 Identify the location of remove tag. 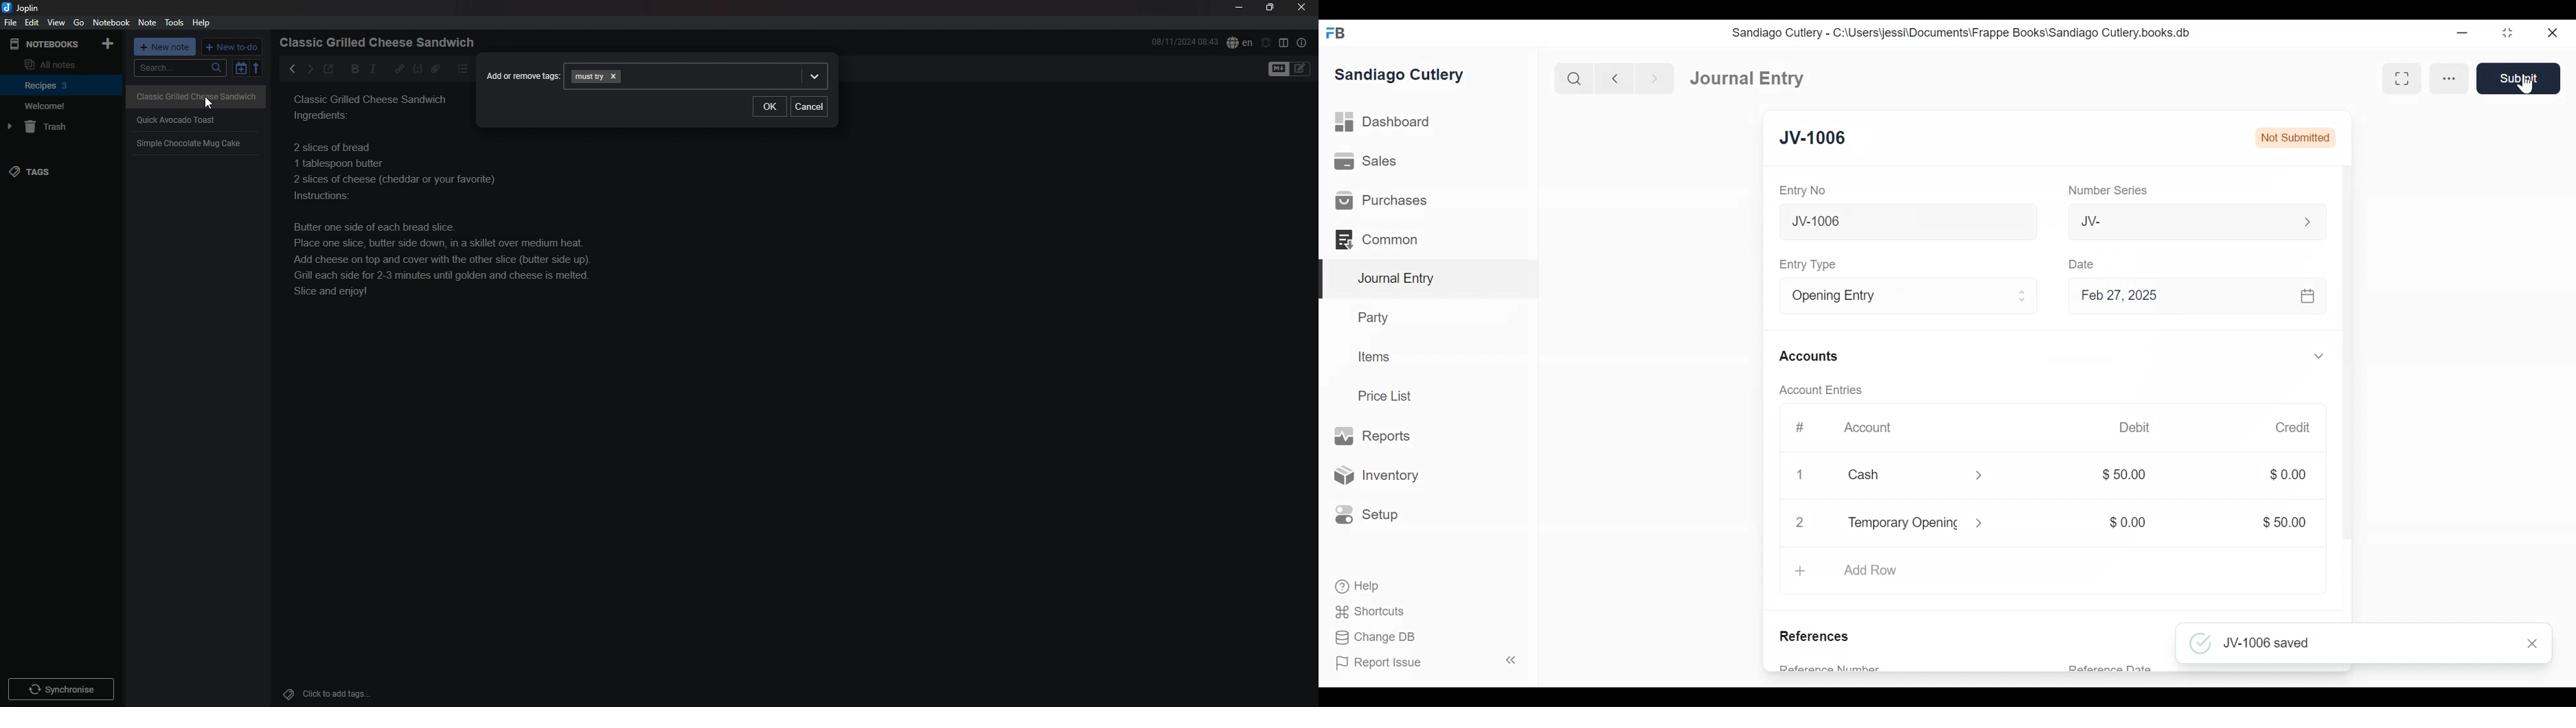
(615, 76).